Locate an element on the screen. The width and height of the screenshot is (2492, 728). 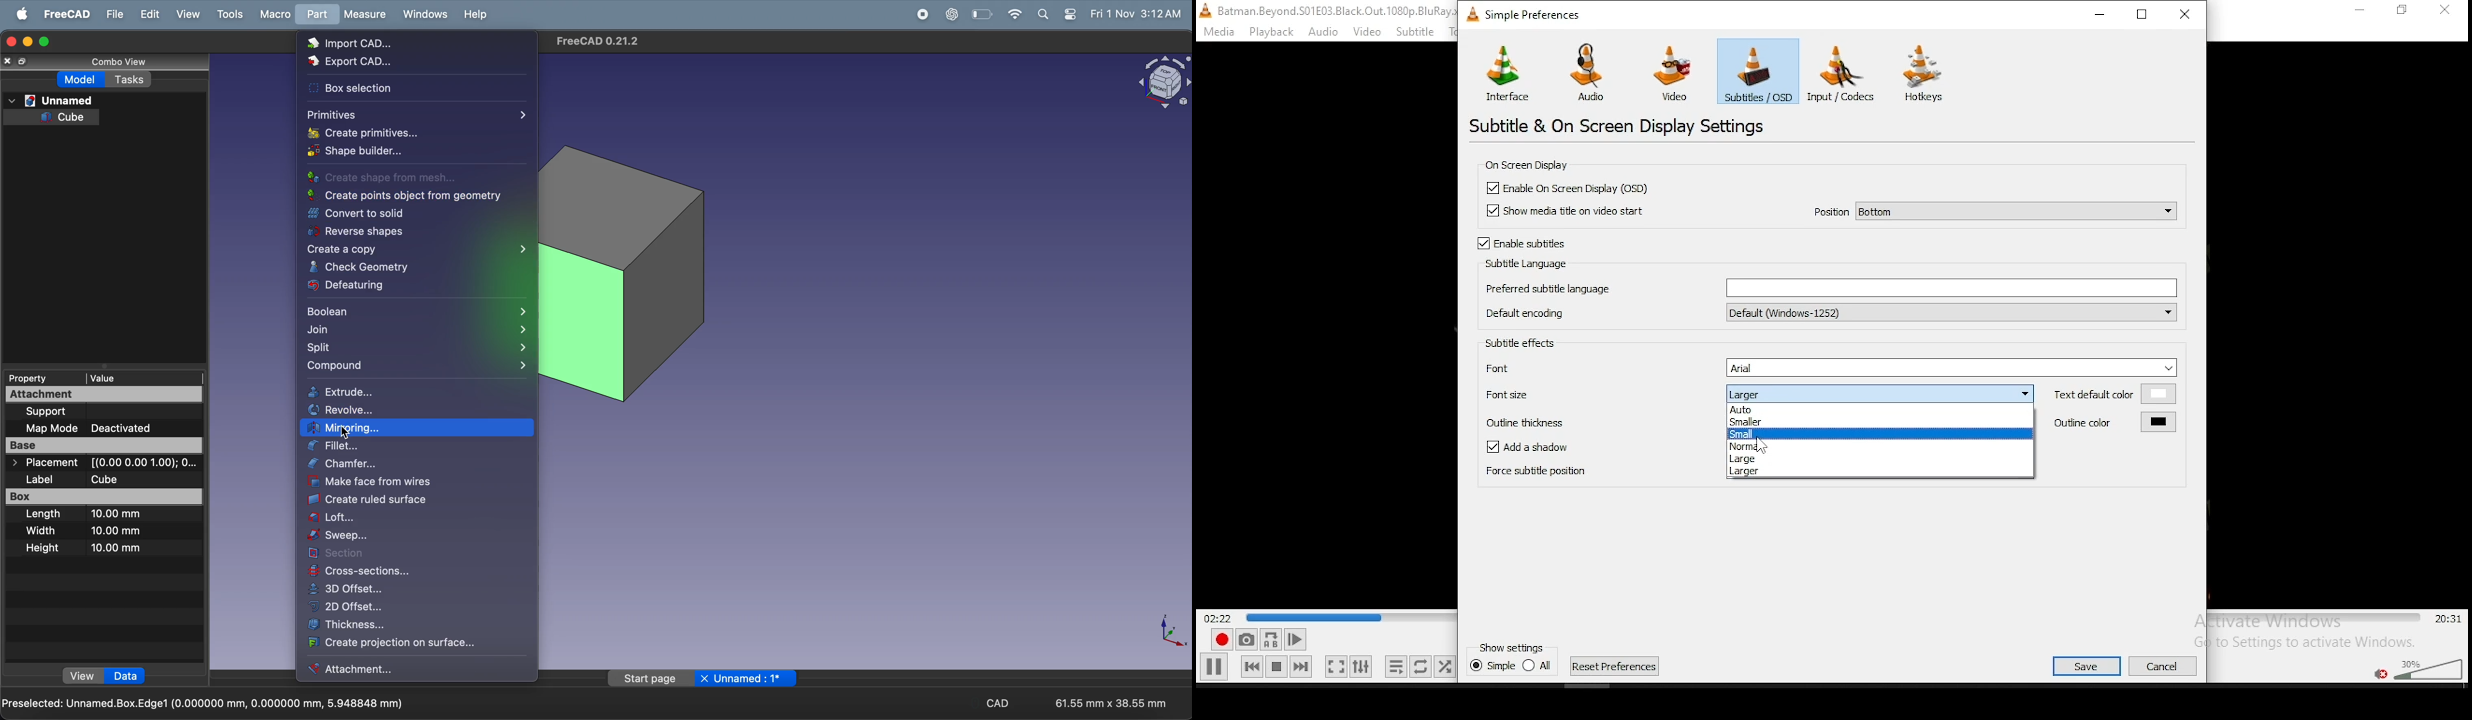
 is located at coordinates (1422, 31).